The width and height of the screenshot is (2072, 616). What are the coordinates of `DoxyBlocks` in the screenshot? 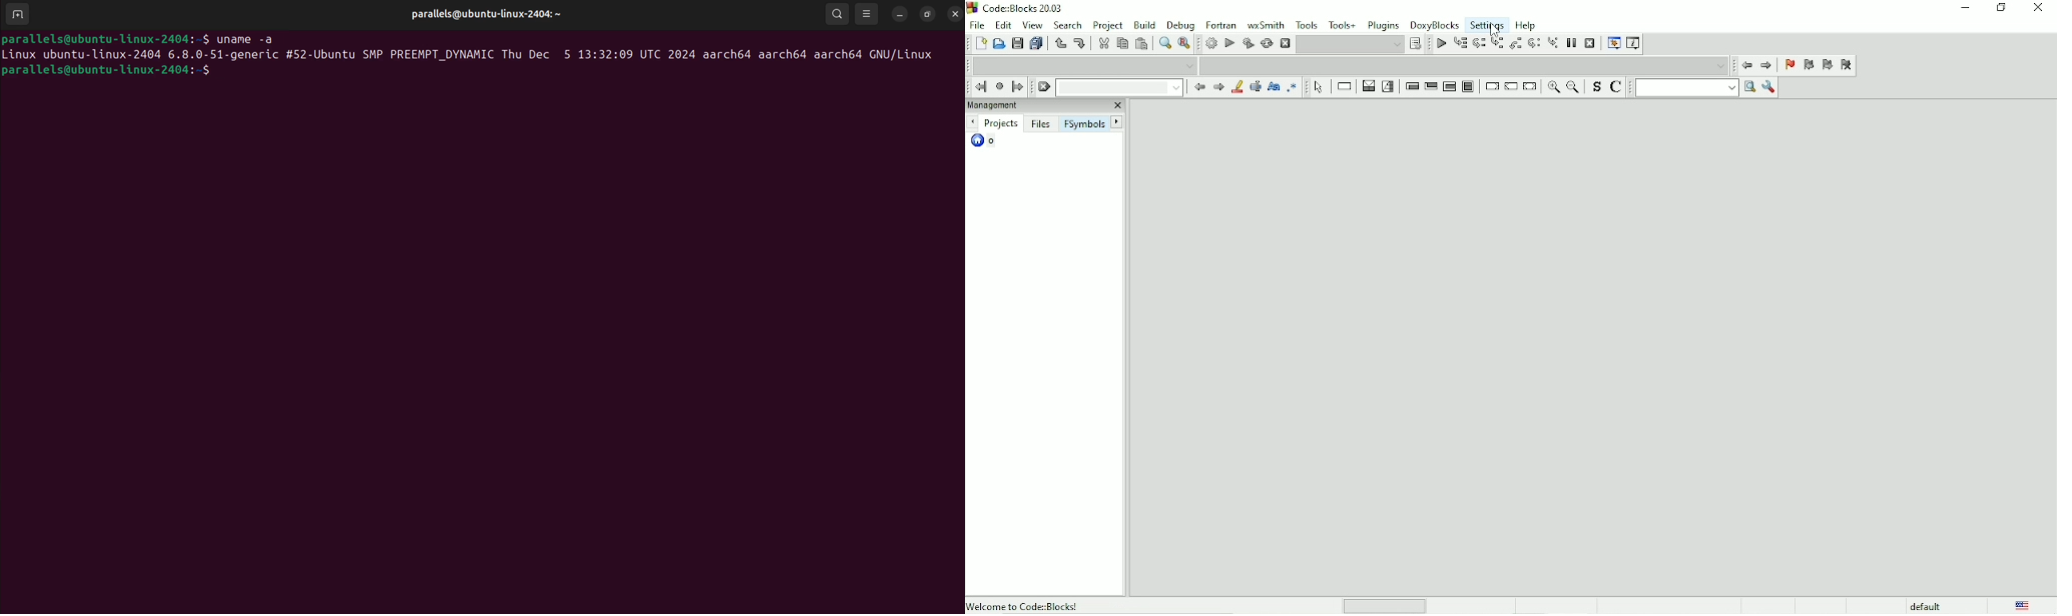 It's located at (1433, 25).